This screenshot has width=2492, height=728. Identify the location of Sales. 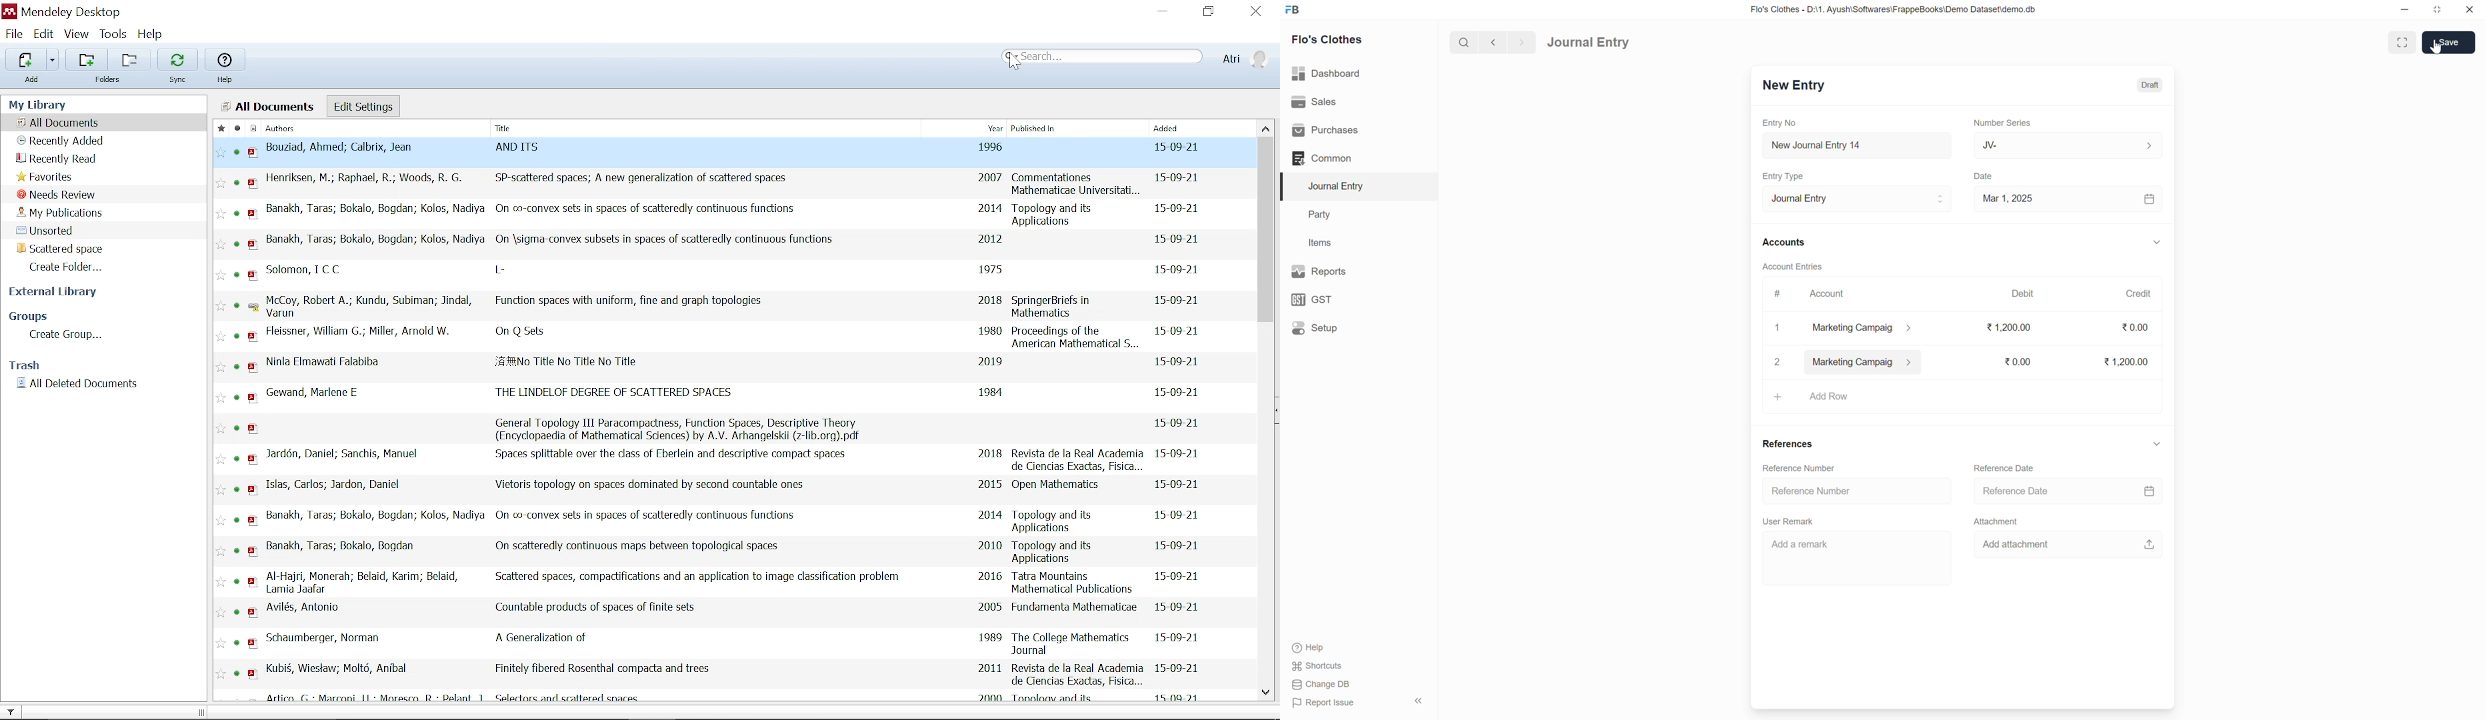
(1313, 100).